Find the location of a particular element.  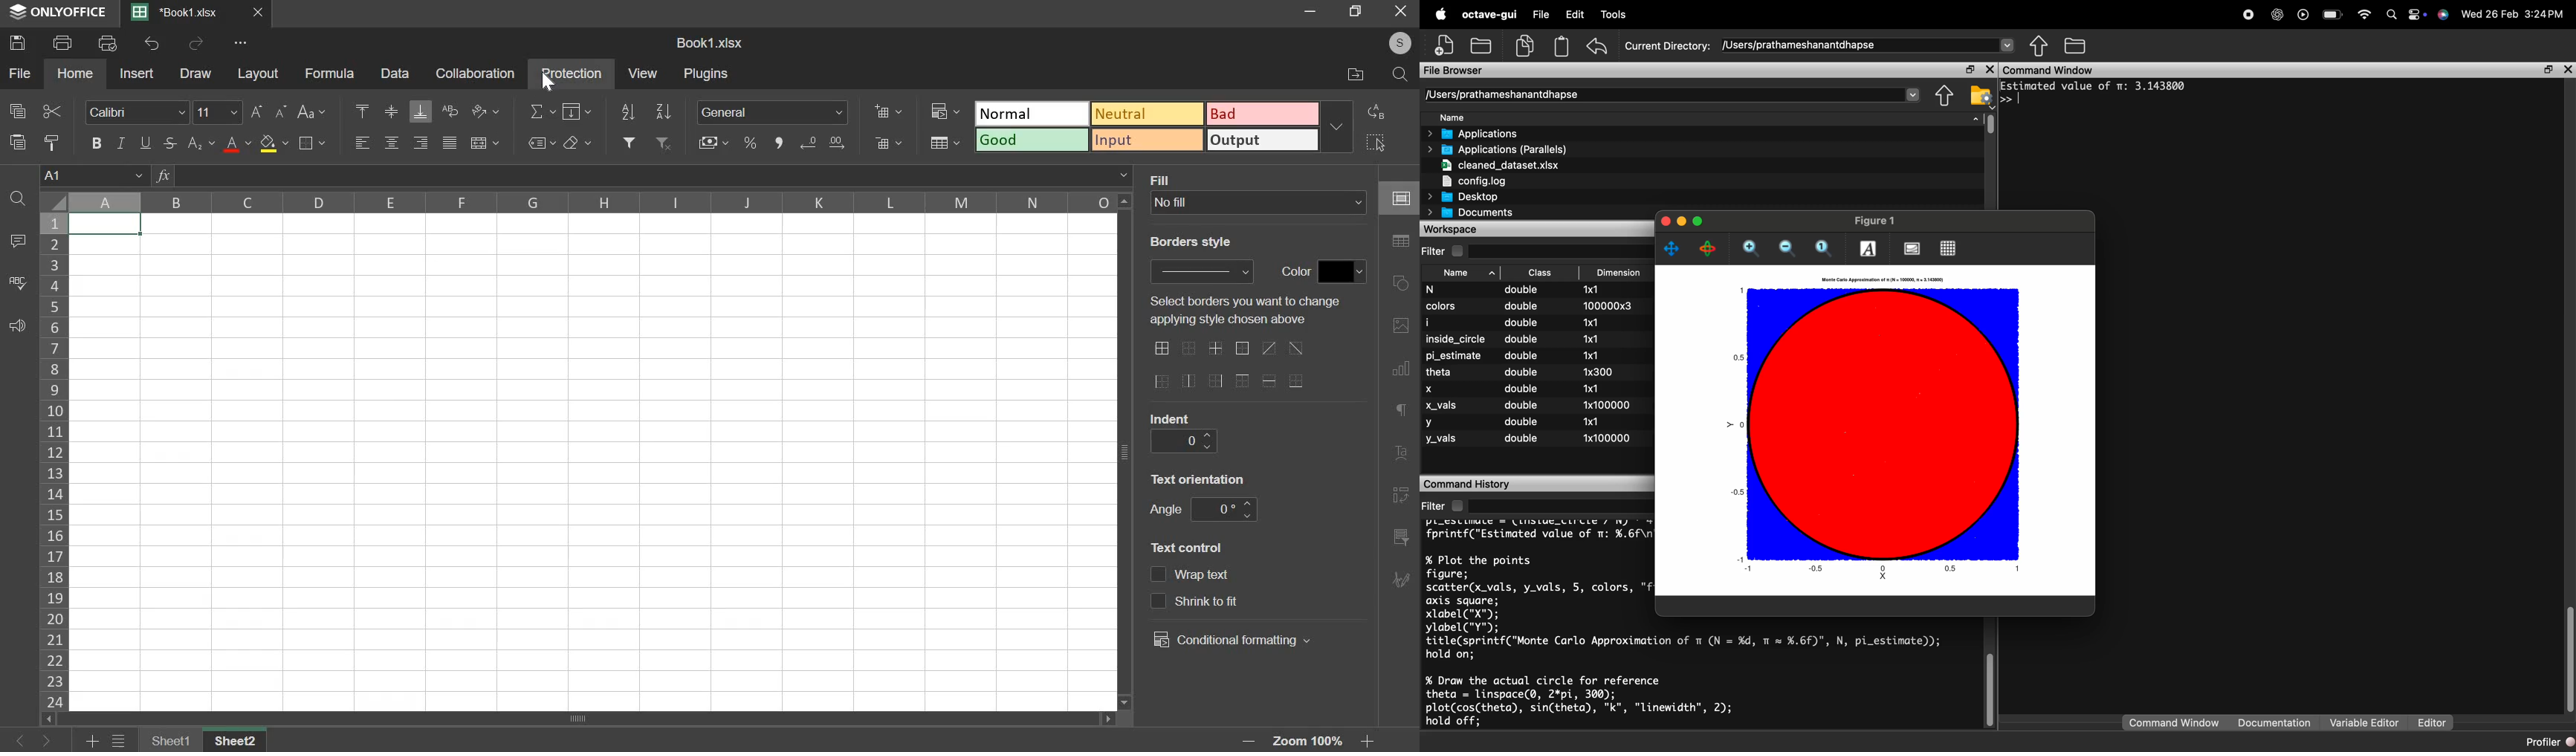

Book1.xlsx is located at coordinates (180, 13).